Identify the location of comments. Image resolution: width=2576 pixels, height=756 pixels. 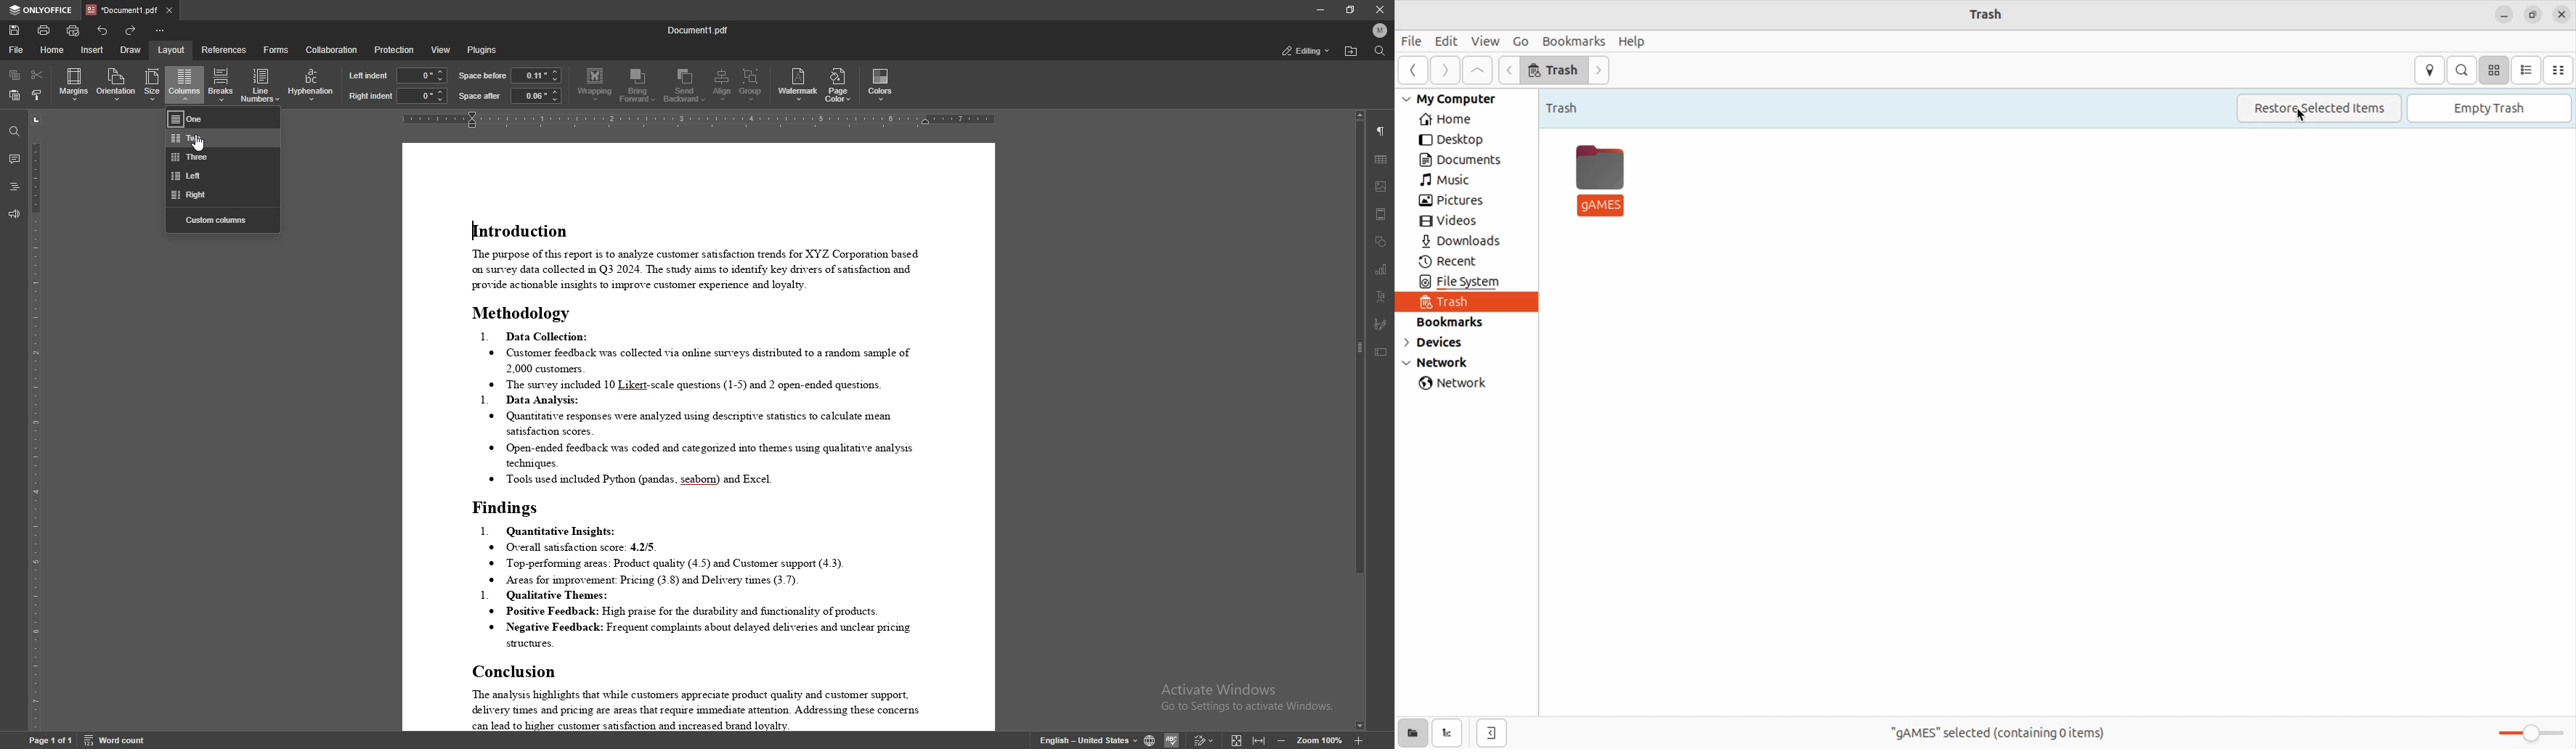
(15, 158).